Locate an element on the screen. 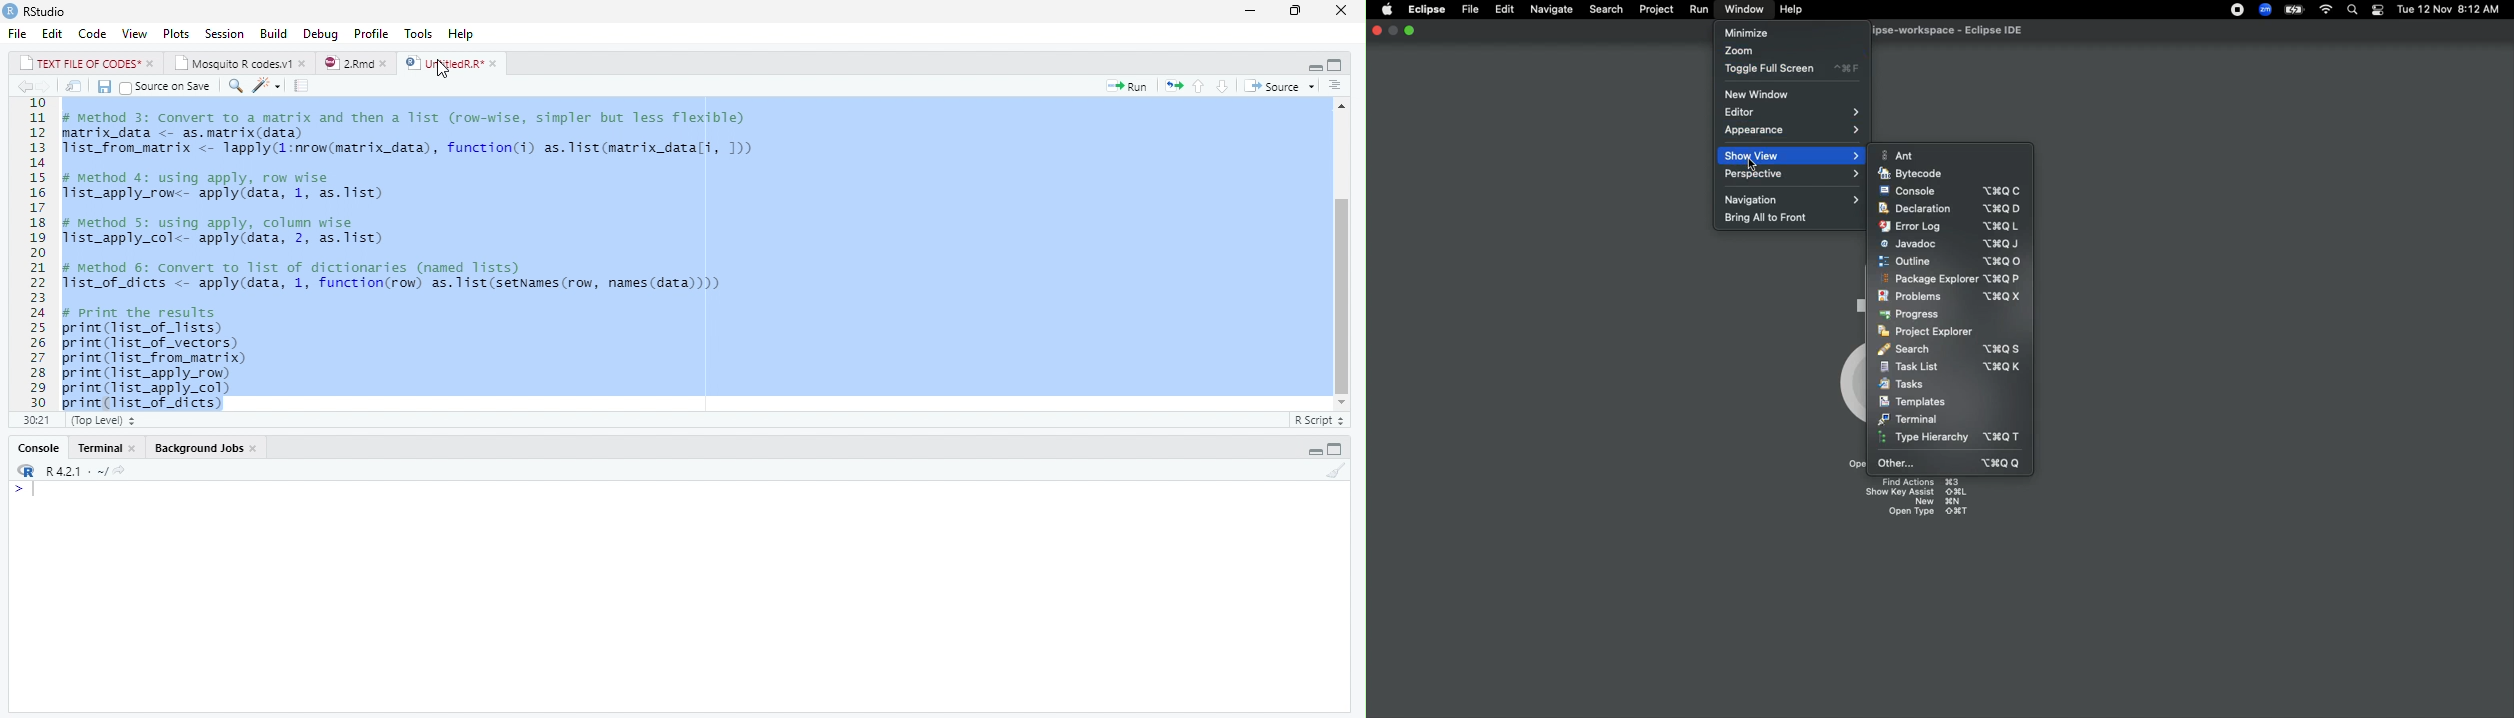 The image size is (2520, 728). Previous section is located at coordinates (1337, 87).